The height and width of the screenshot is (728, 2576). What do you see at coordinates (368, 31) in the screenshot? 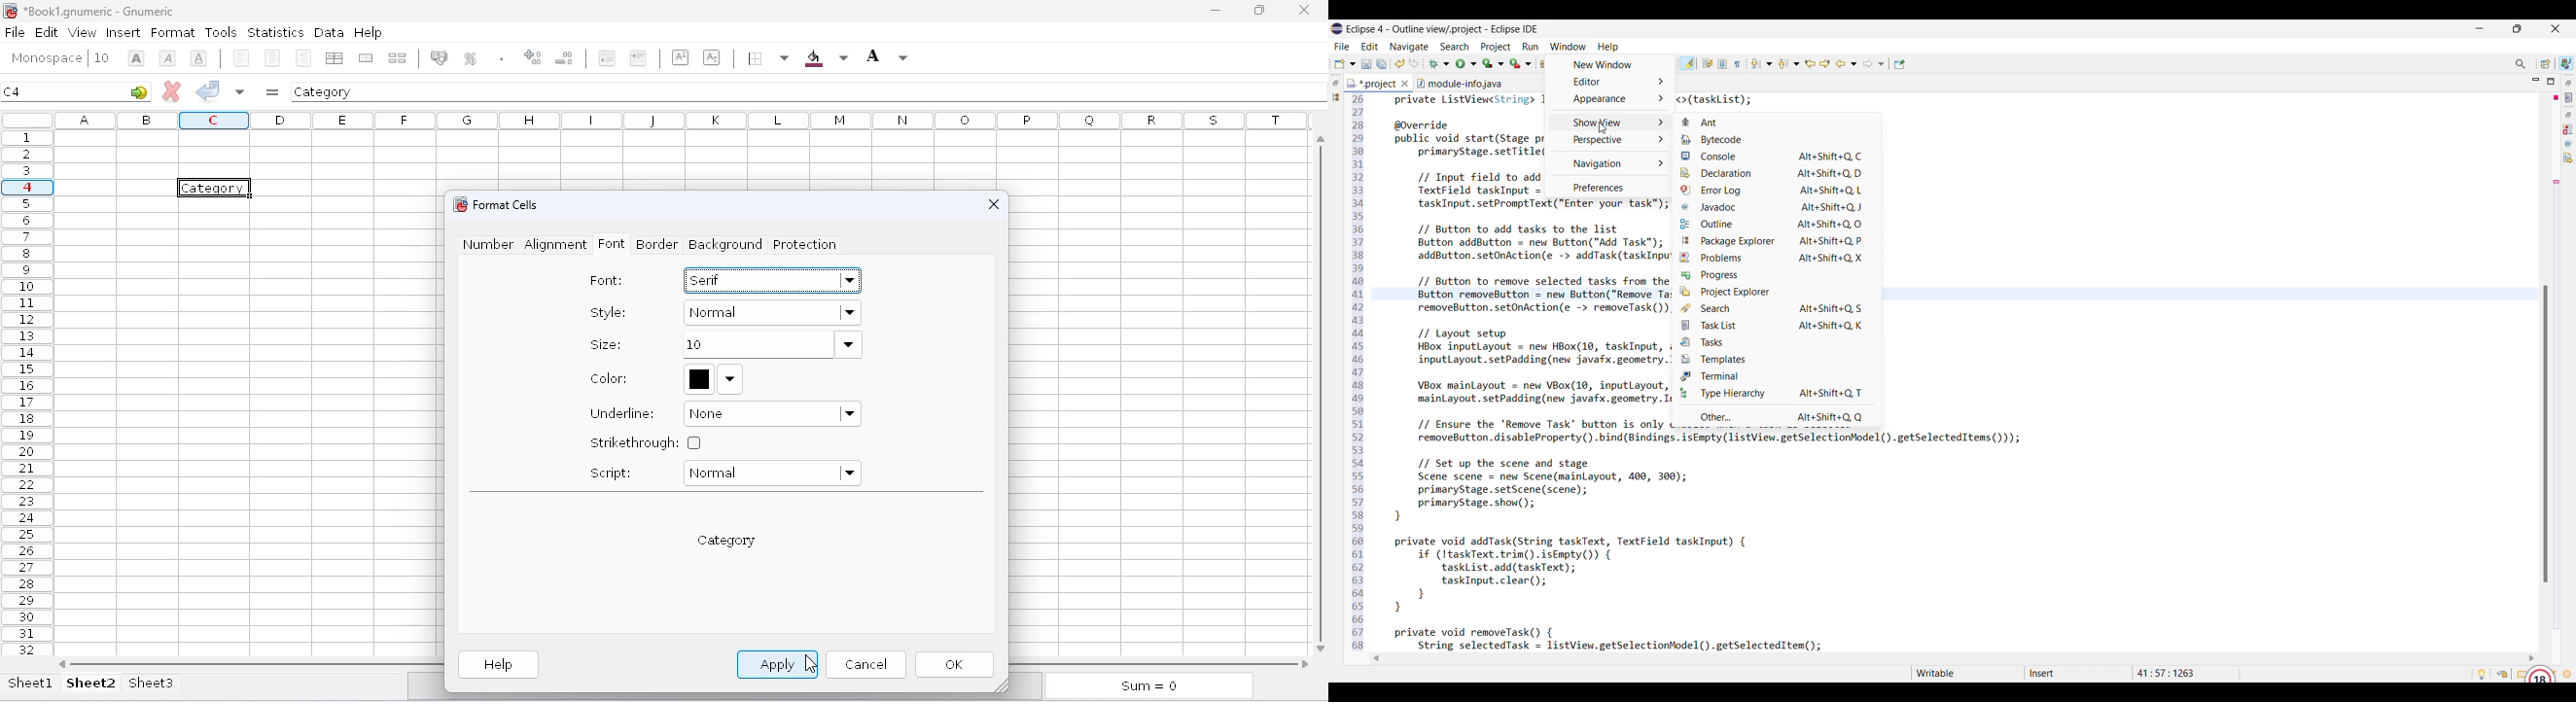
I see `help` at bounding box center [368, 31].